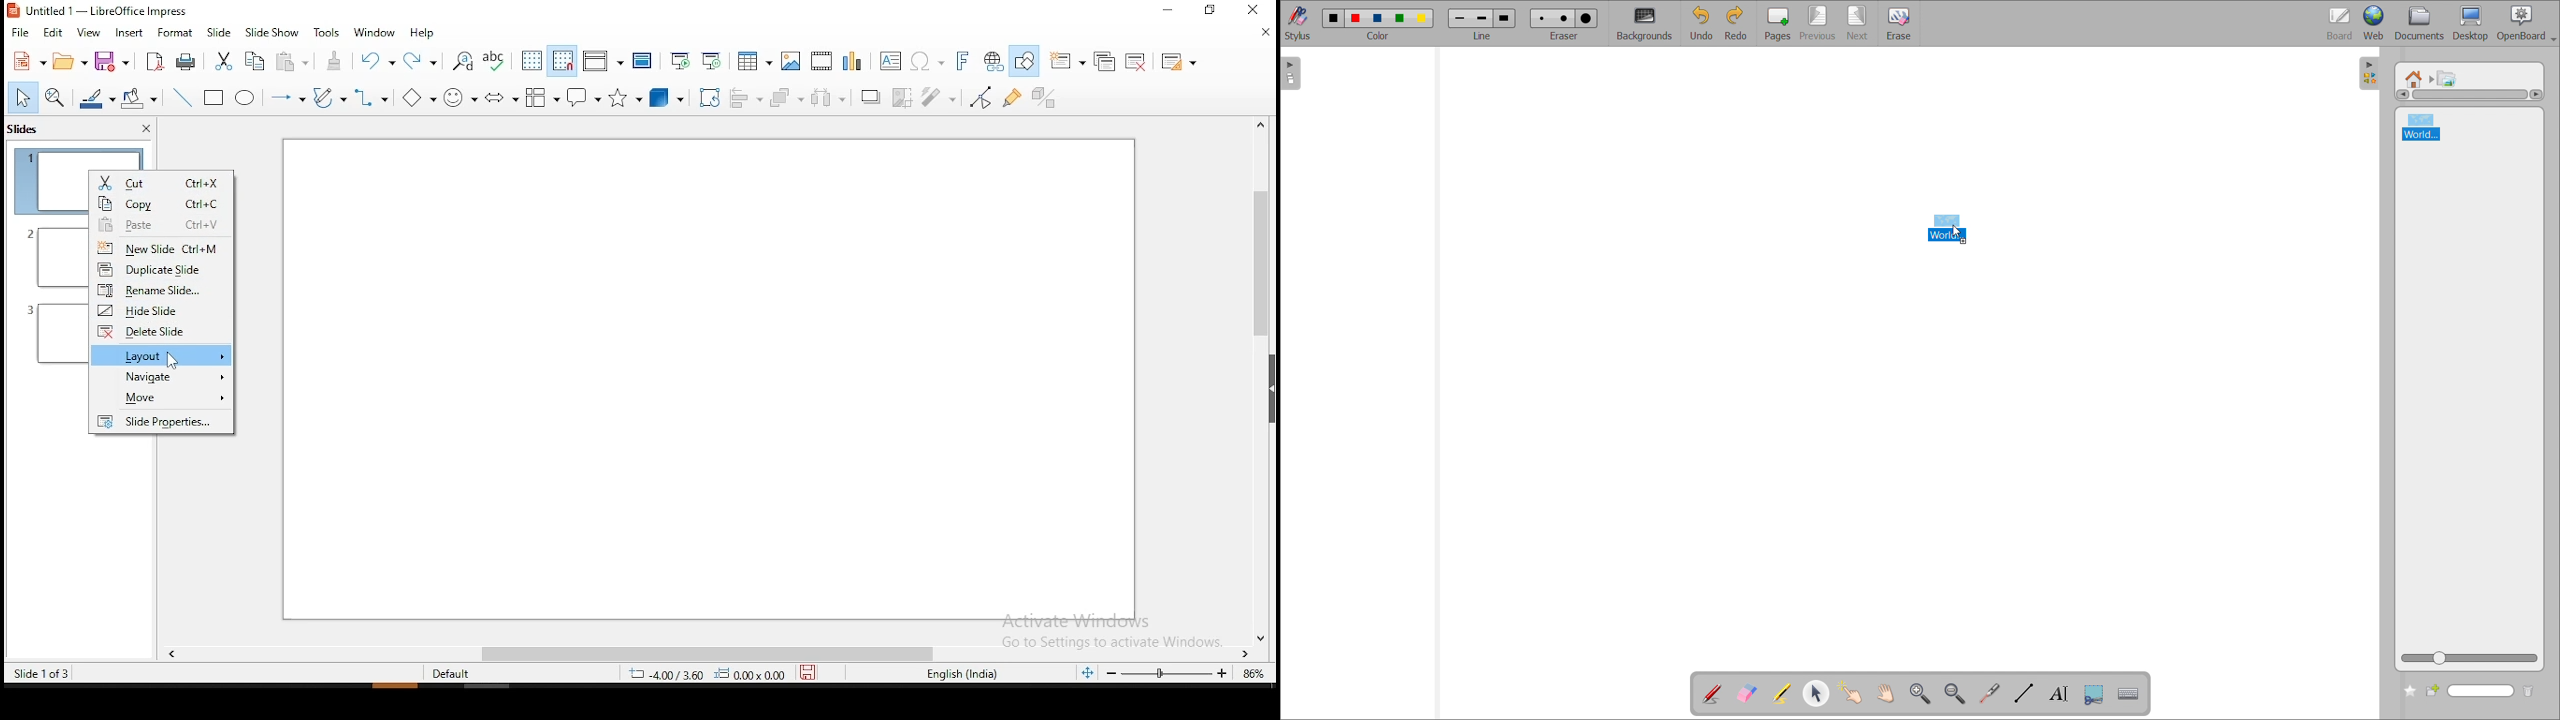 Image resolution: width=2576 pixels, height=728 pixels. Describe the element at coordinates (707, 655) in the screenshot. I see `scroll bar` at that location.